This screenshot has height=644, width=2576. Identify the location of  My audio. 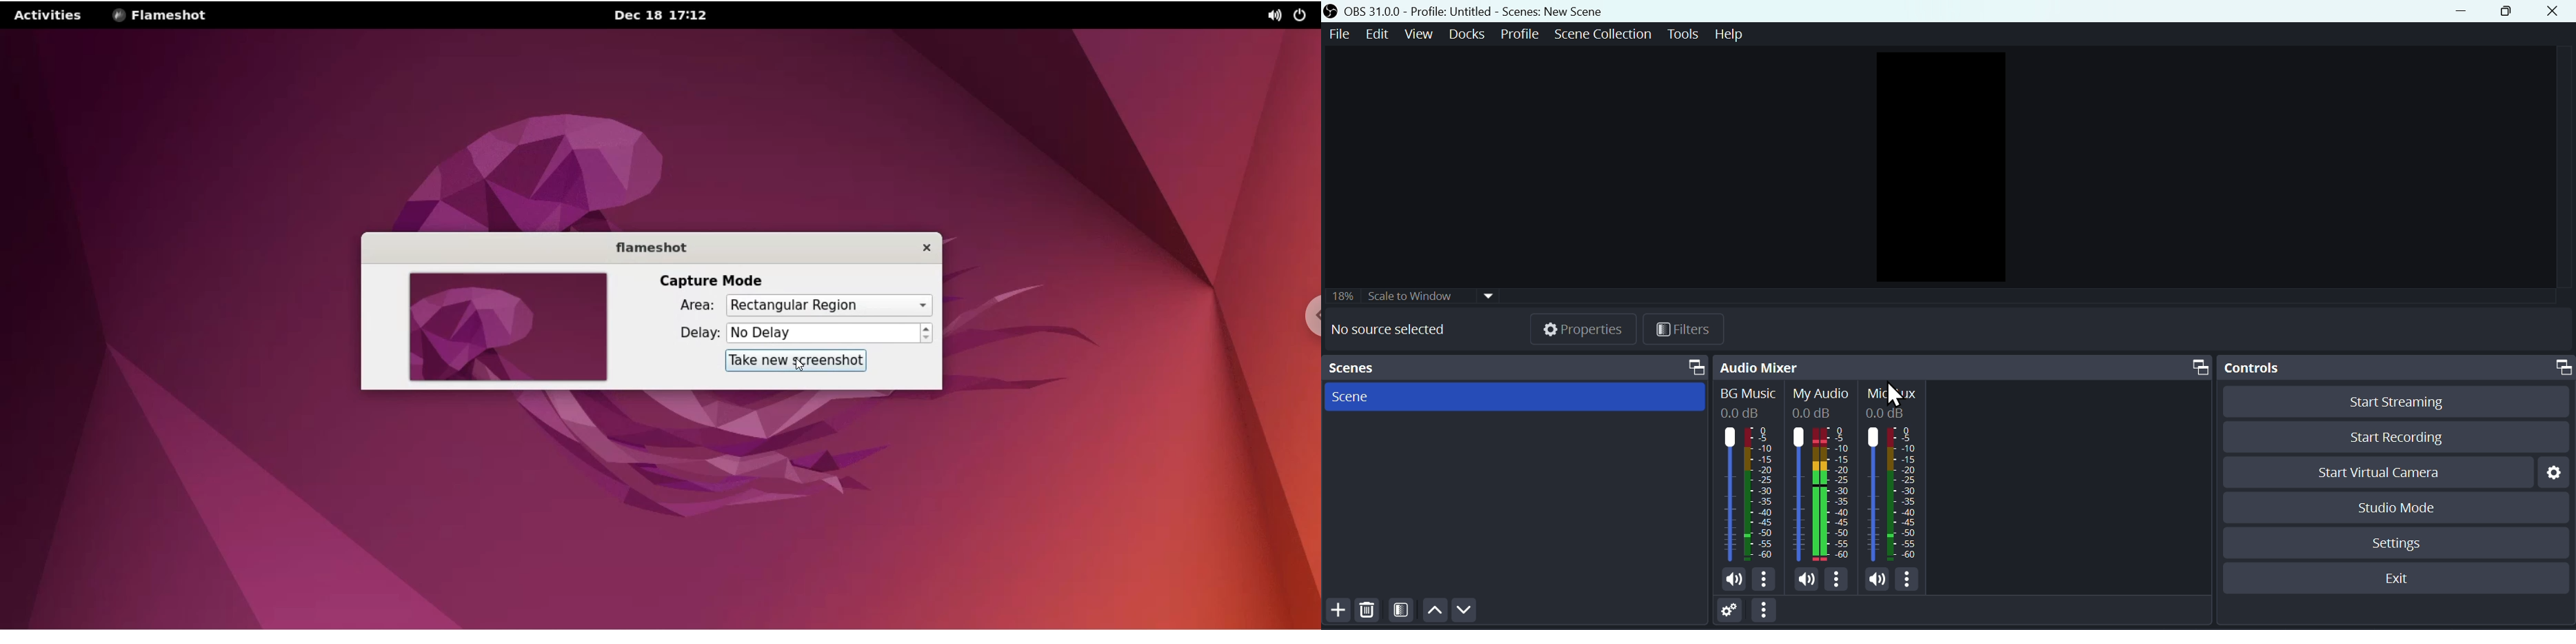
(1823, 391).